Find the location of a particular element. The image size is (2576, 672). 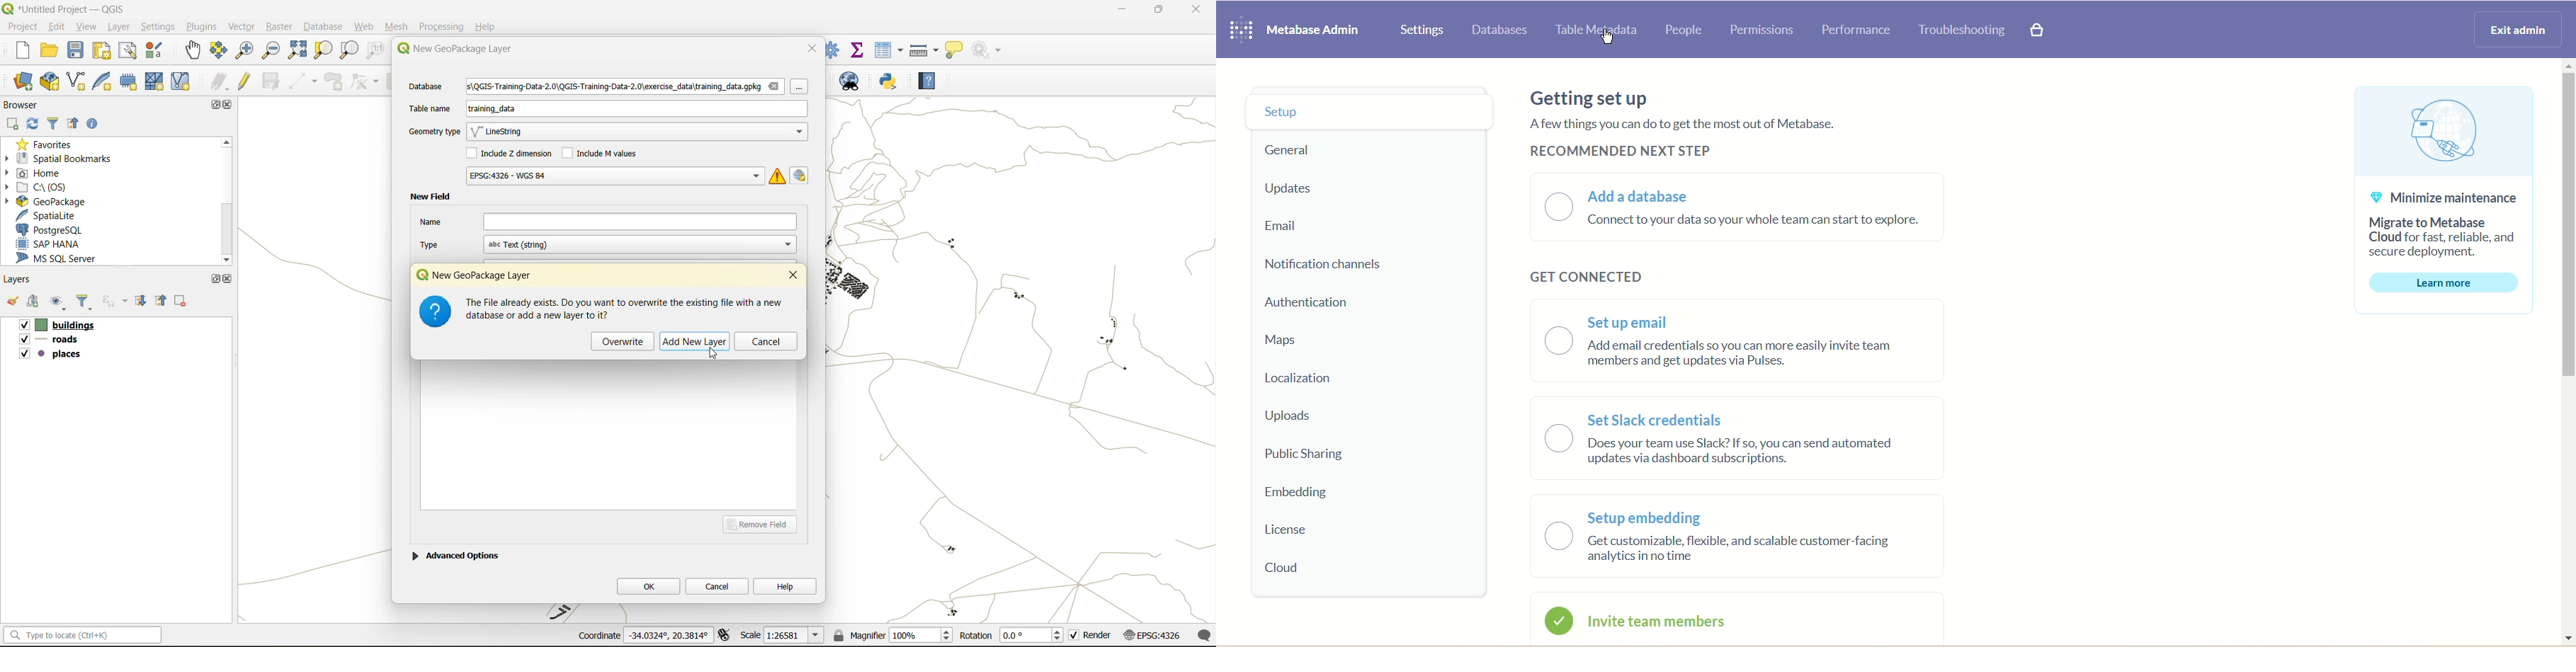

close is located at coordinates (812, 47).